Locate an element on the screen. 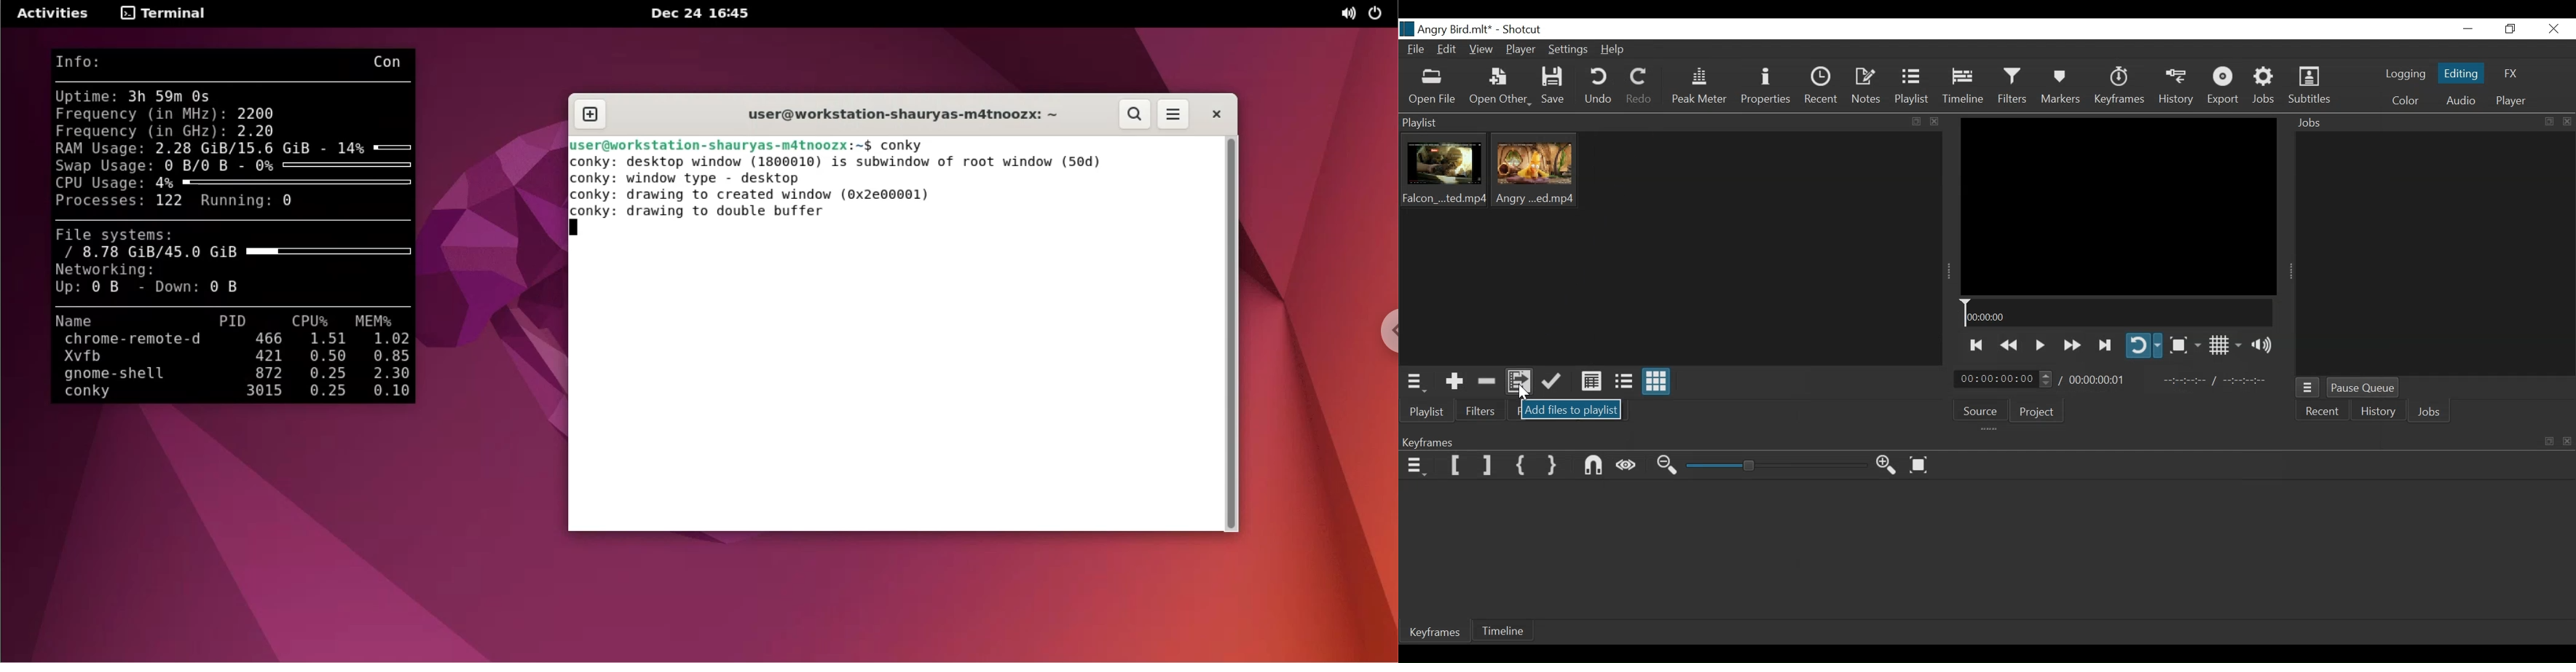  Keyframe menu is located at coordinates (1414, 467).